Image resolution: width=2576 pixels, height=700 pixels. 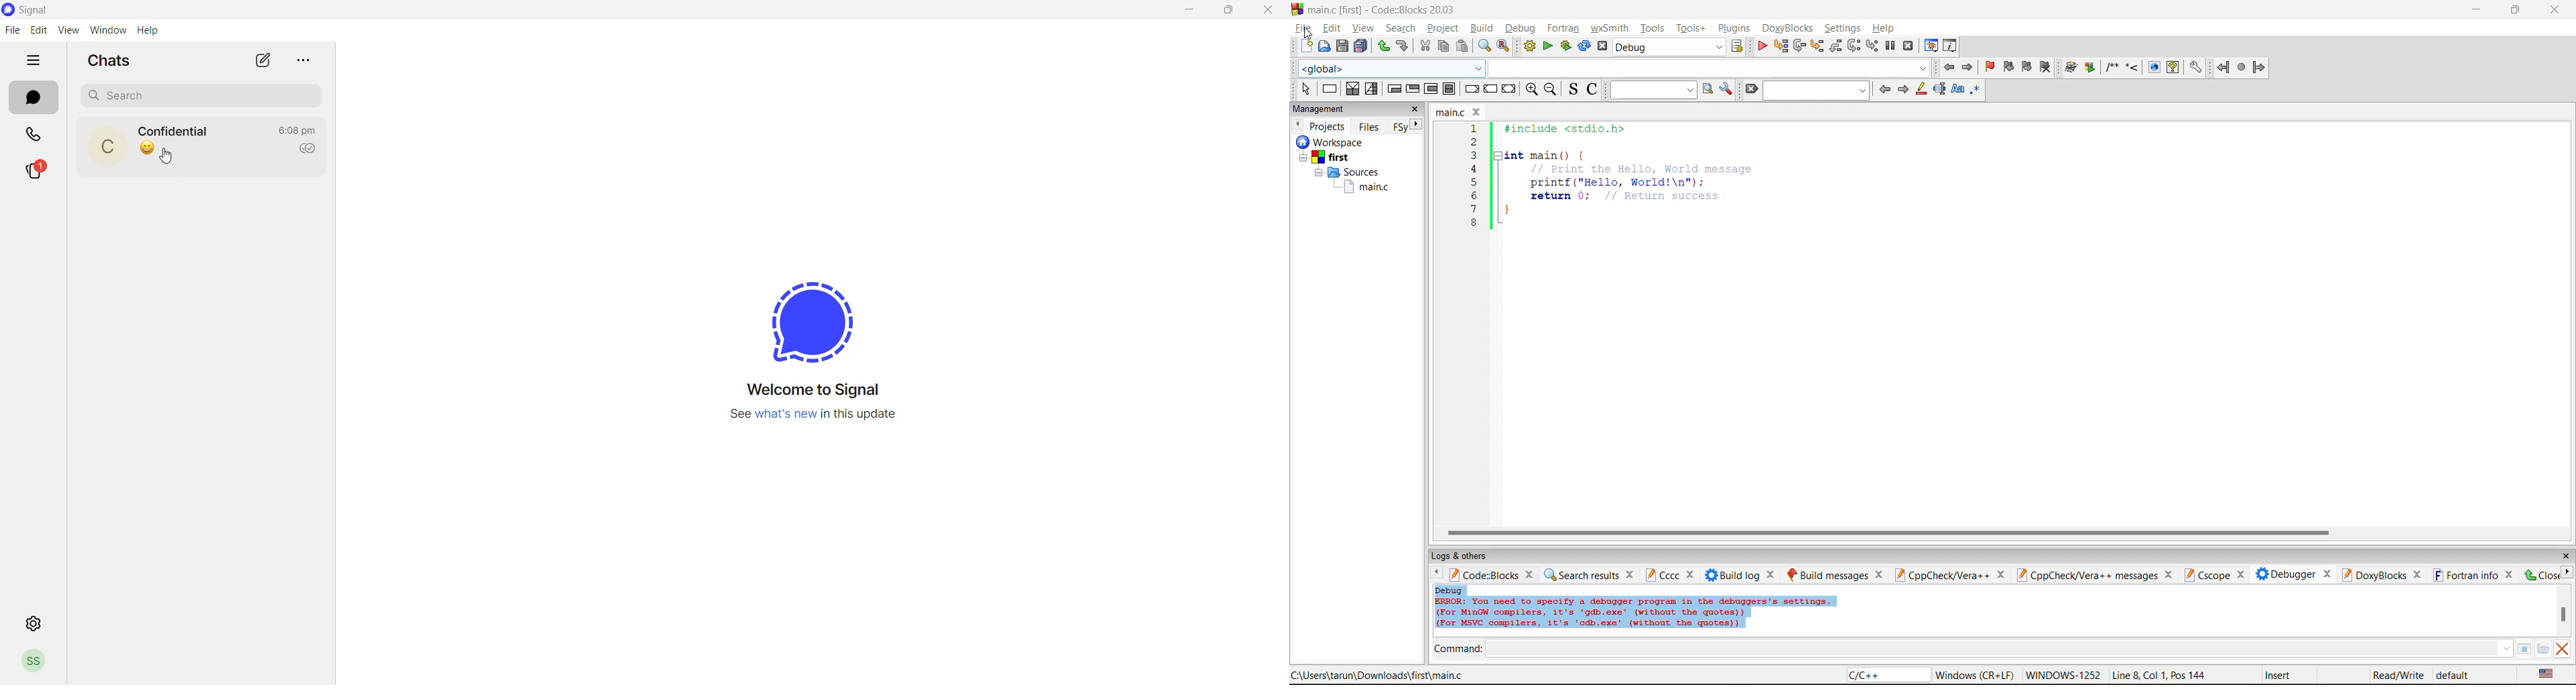 I want to click on Windows (CR+LF), so click(x=1976, y=675).